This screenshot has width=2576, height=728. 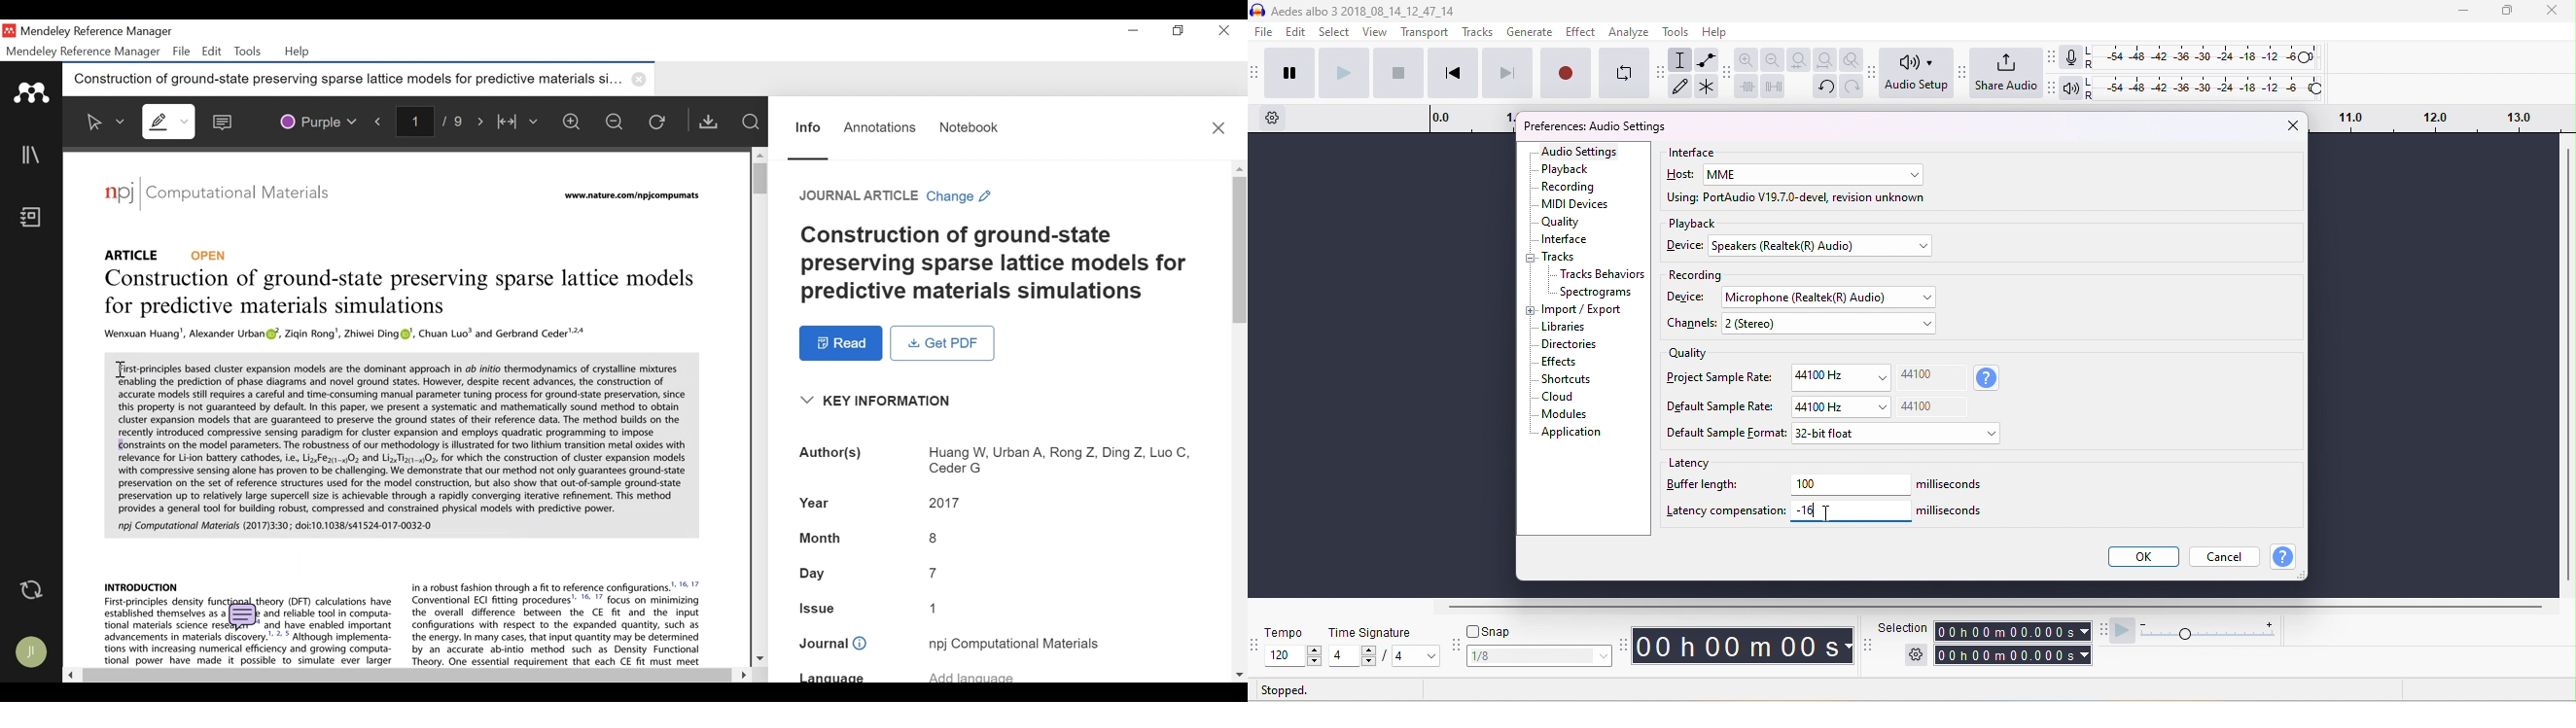 I want to click on Read, so click(x=842, y=343).